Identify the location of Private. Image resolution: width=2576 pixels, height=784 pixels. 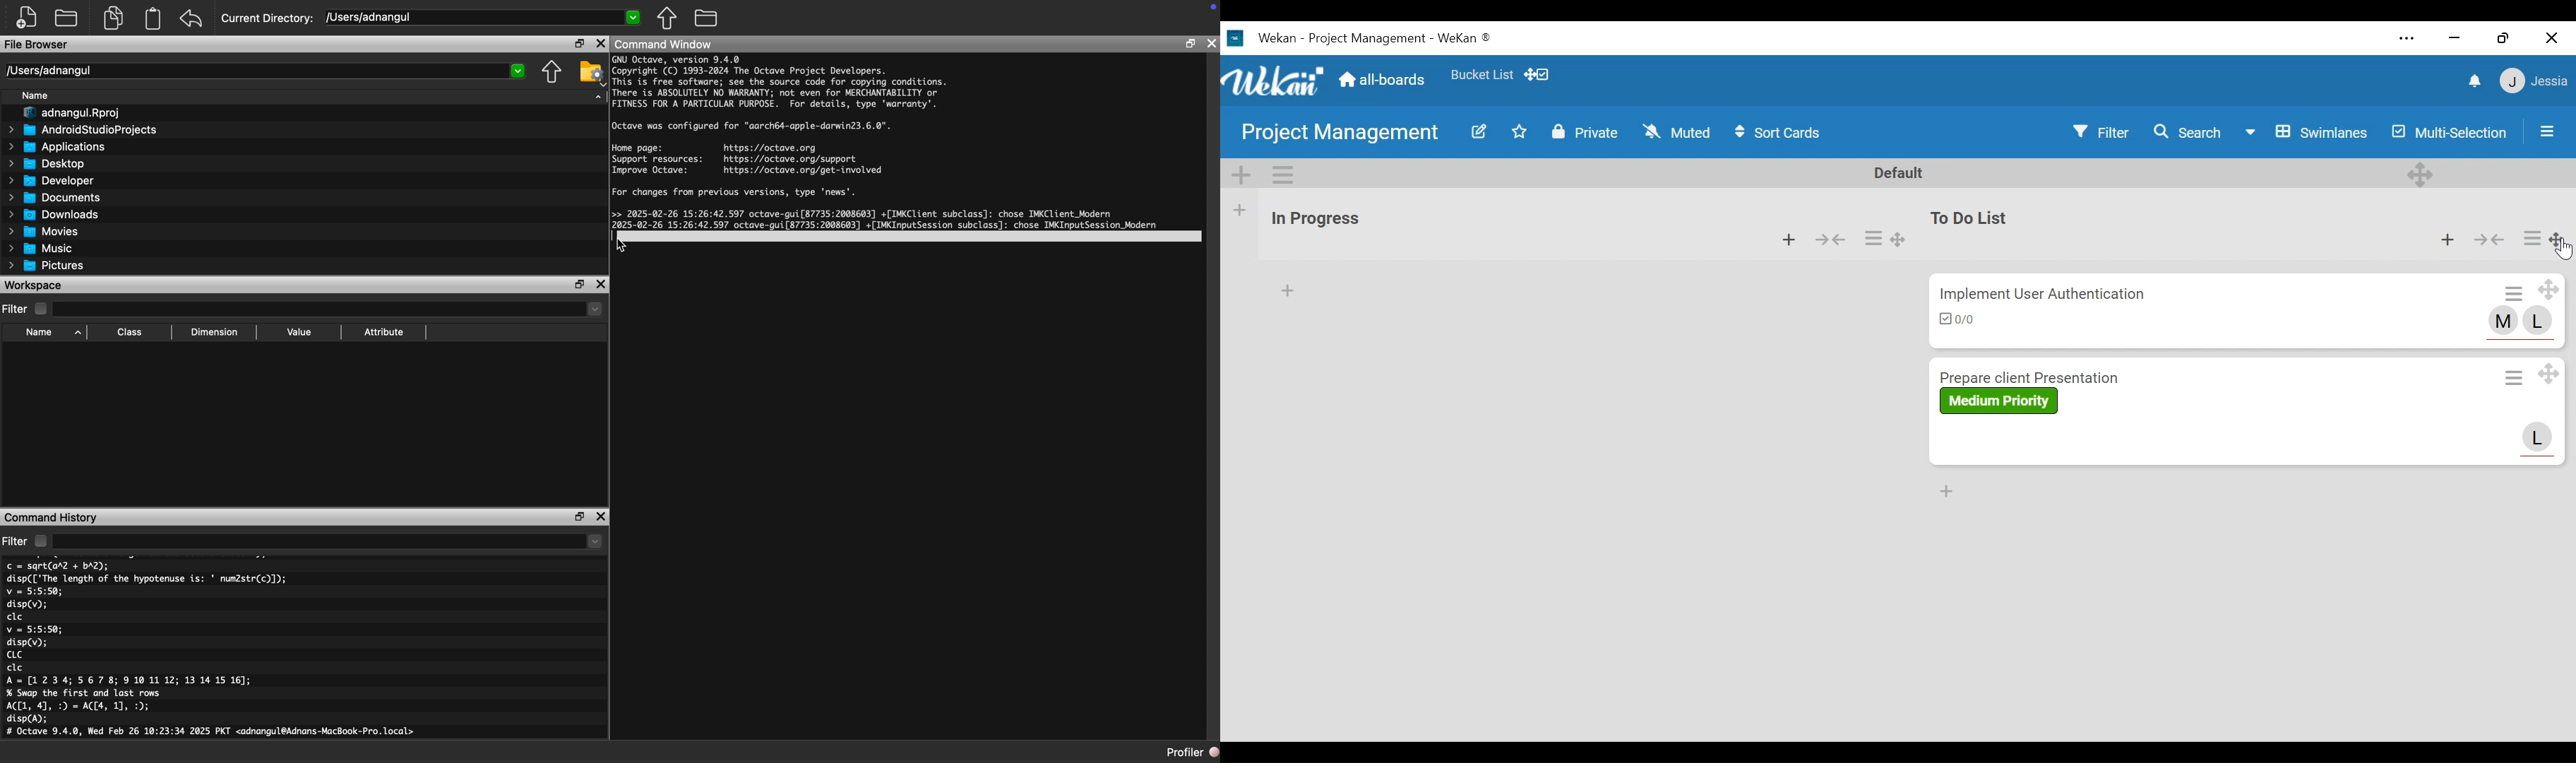
(1587, 133).